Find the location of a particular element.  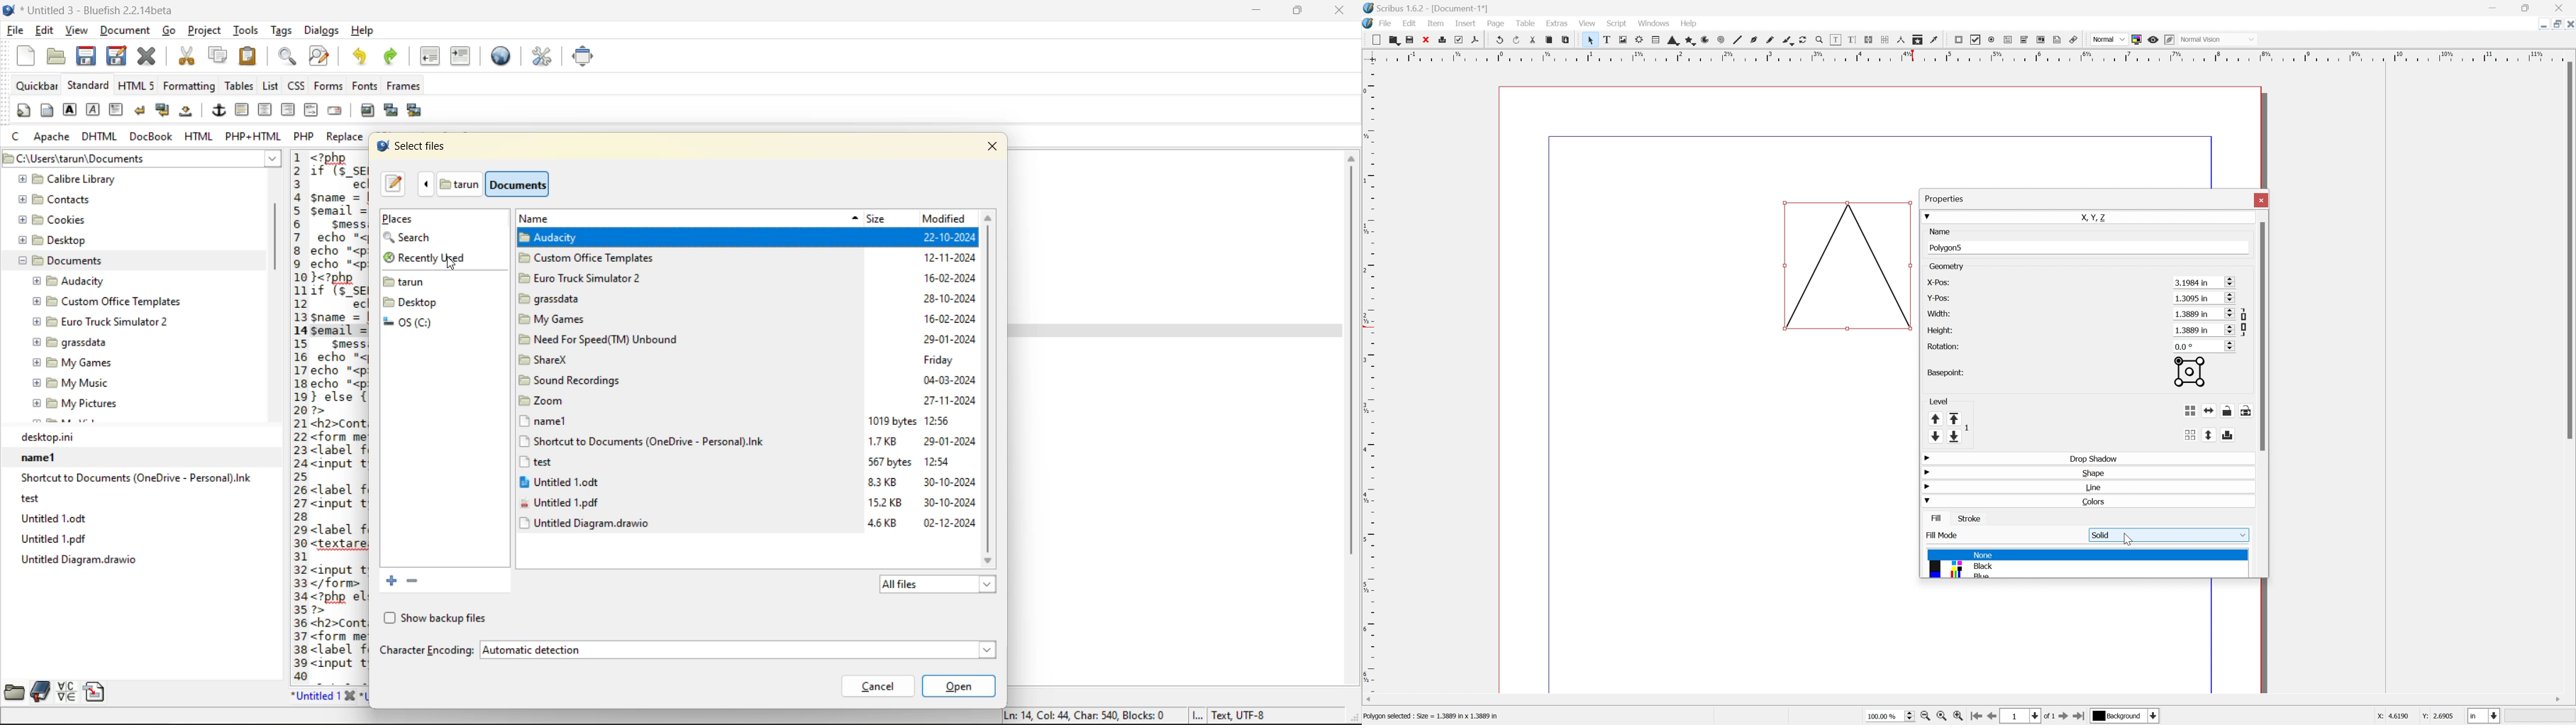

Fill Mode is located at coordinates (1945, 536).